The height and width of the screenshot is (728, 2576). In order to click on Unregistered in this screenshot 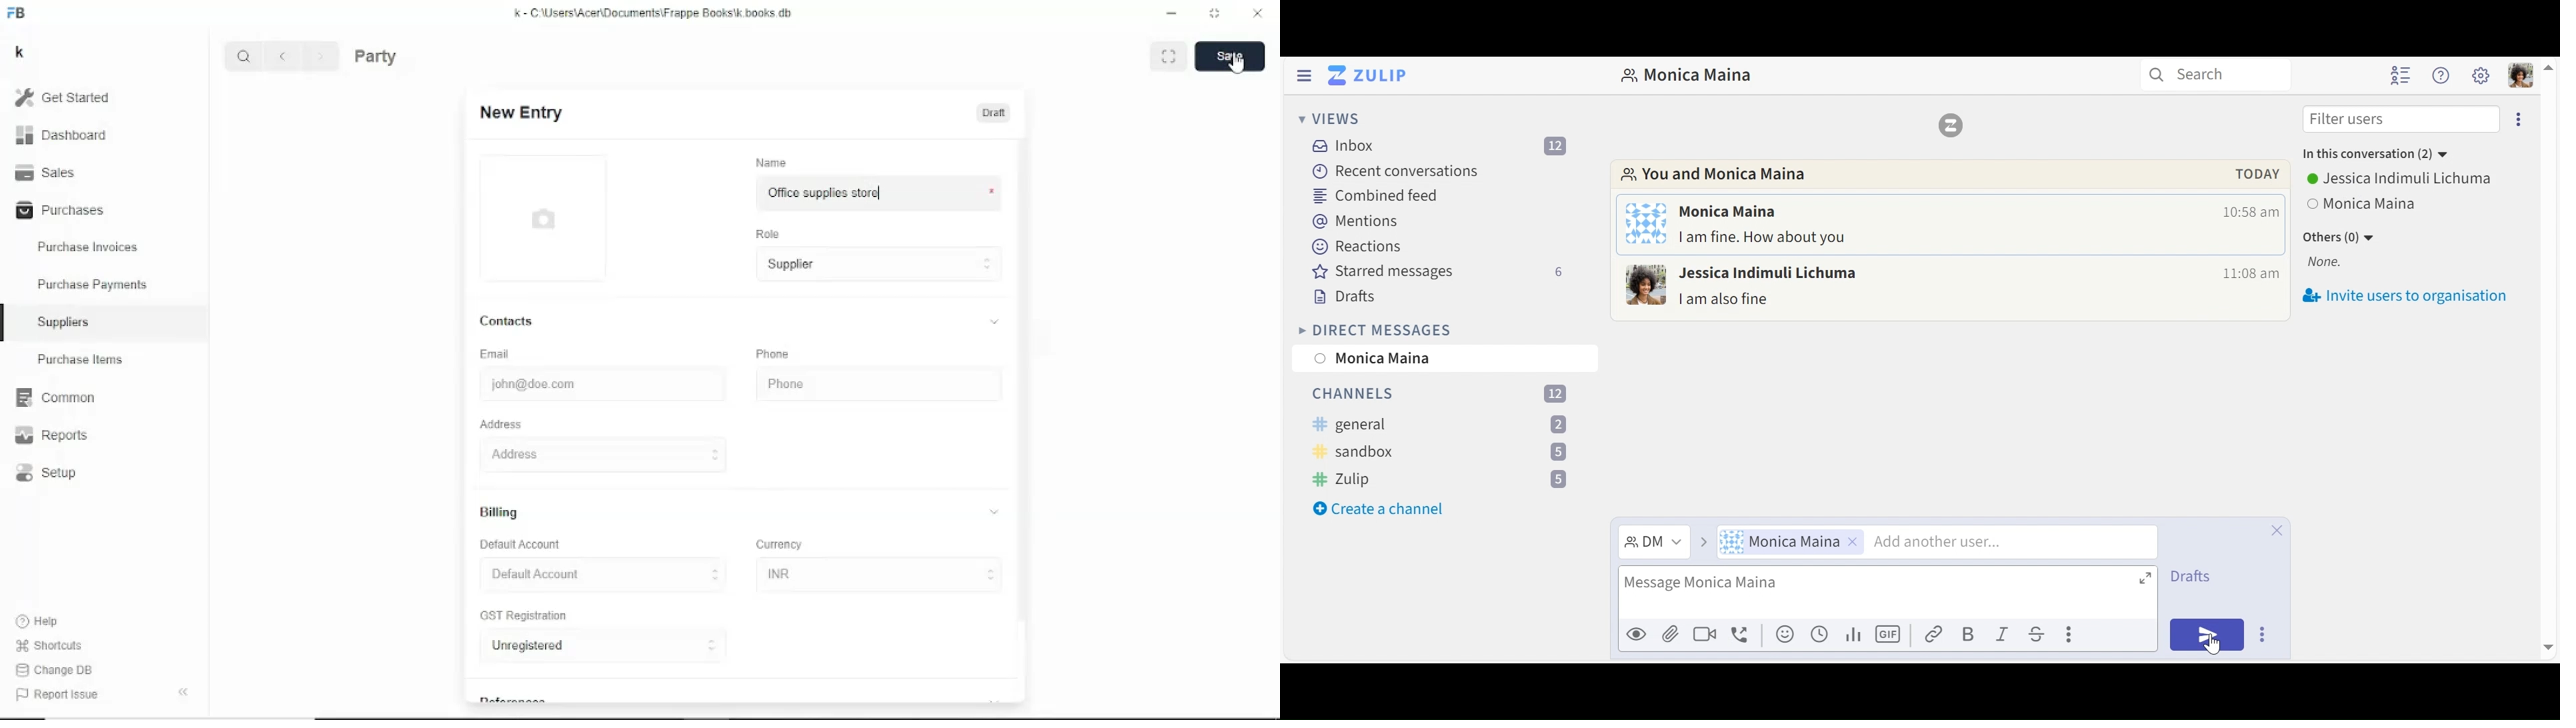, I will do `click(604, 647)`.